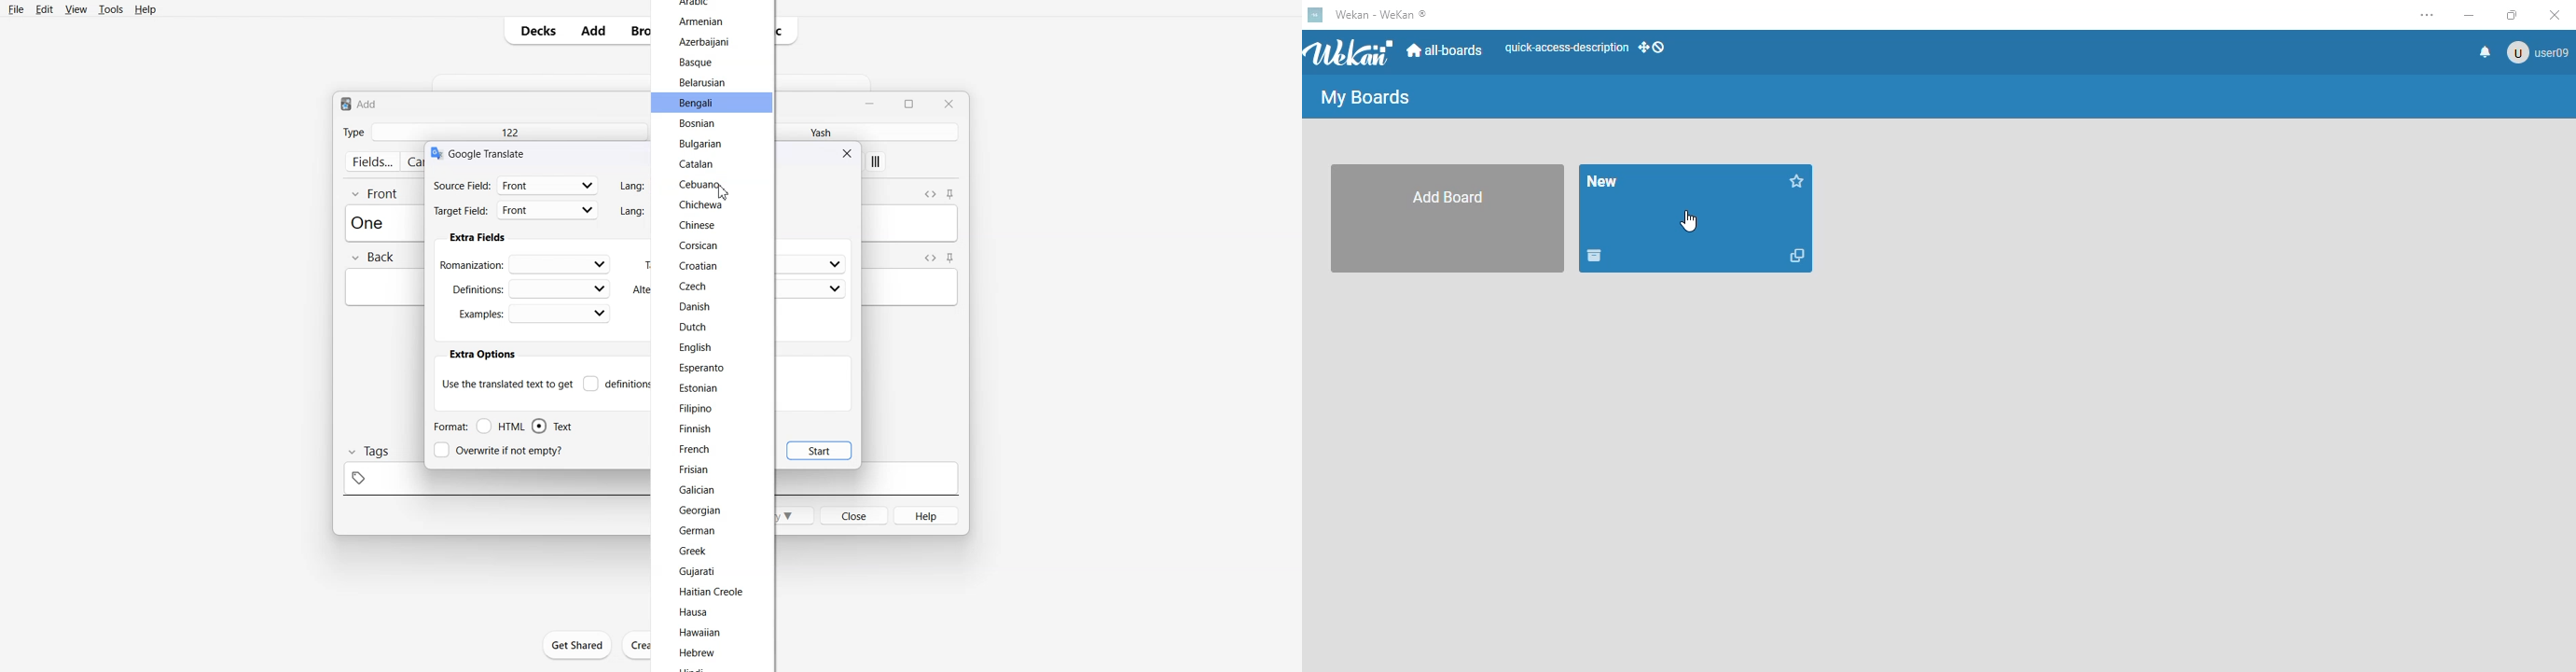 The image size is (2576, 672). What do you see at coordinates (492, 483) in the screenshot?
I see `tag space` at bounding box center [492, 483].